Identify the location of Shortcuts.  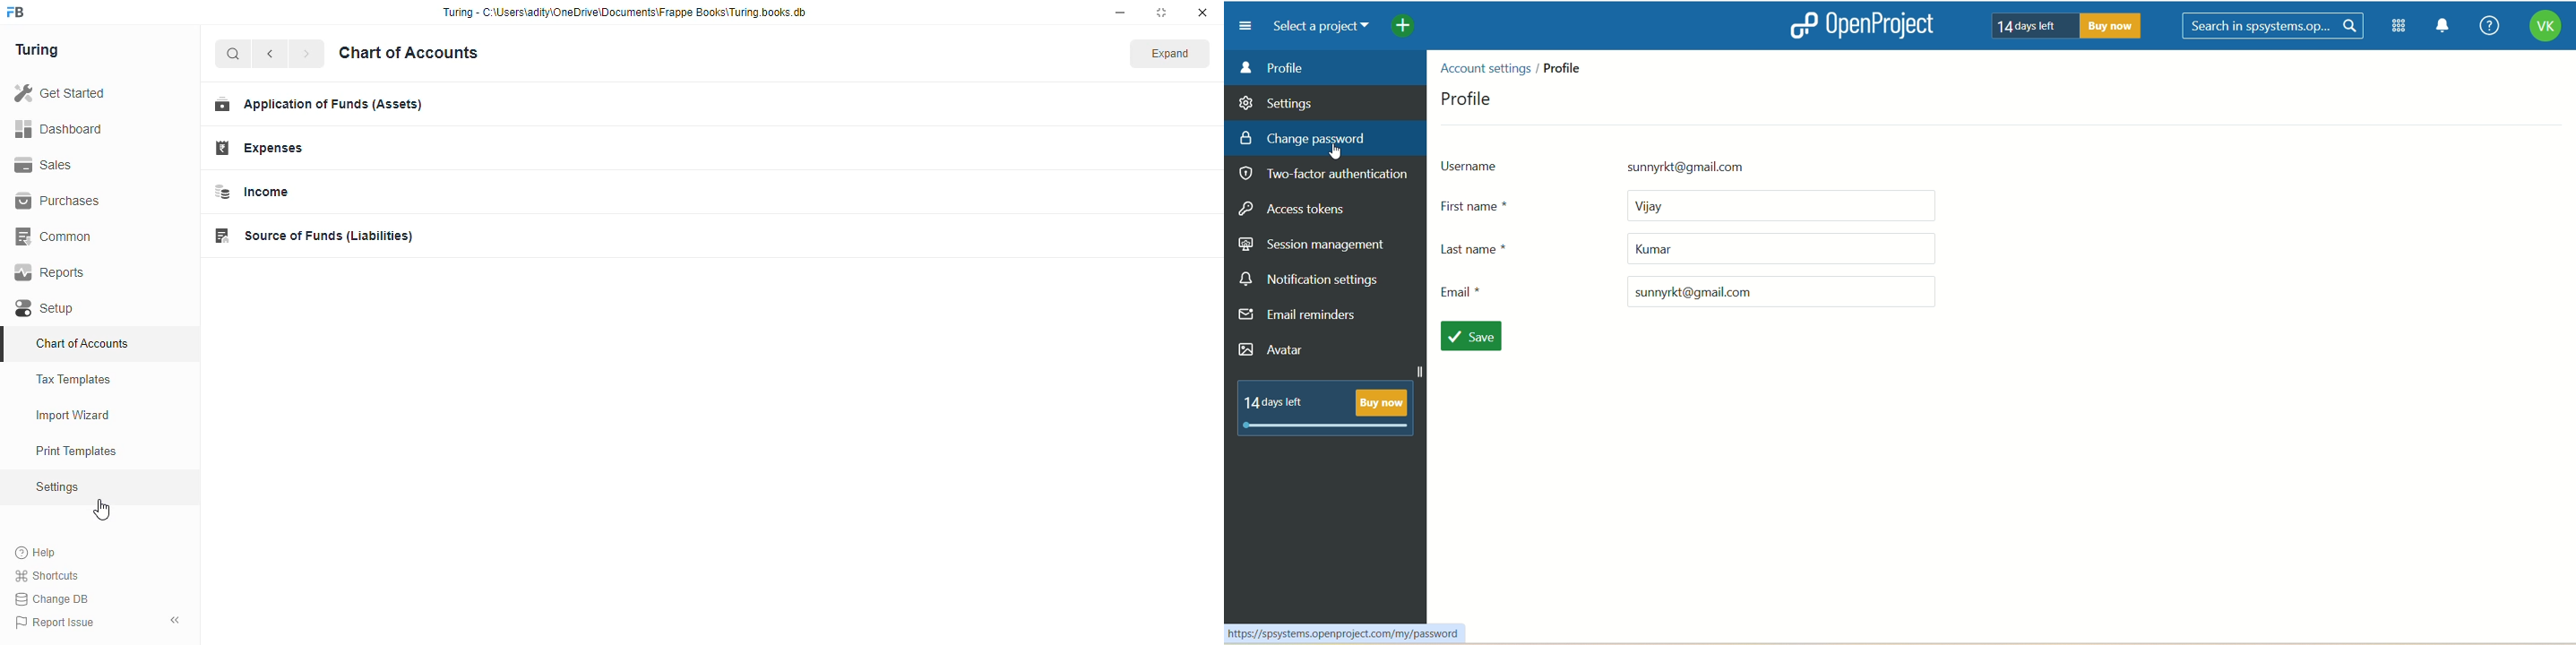
(51, 575).